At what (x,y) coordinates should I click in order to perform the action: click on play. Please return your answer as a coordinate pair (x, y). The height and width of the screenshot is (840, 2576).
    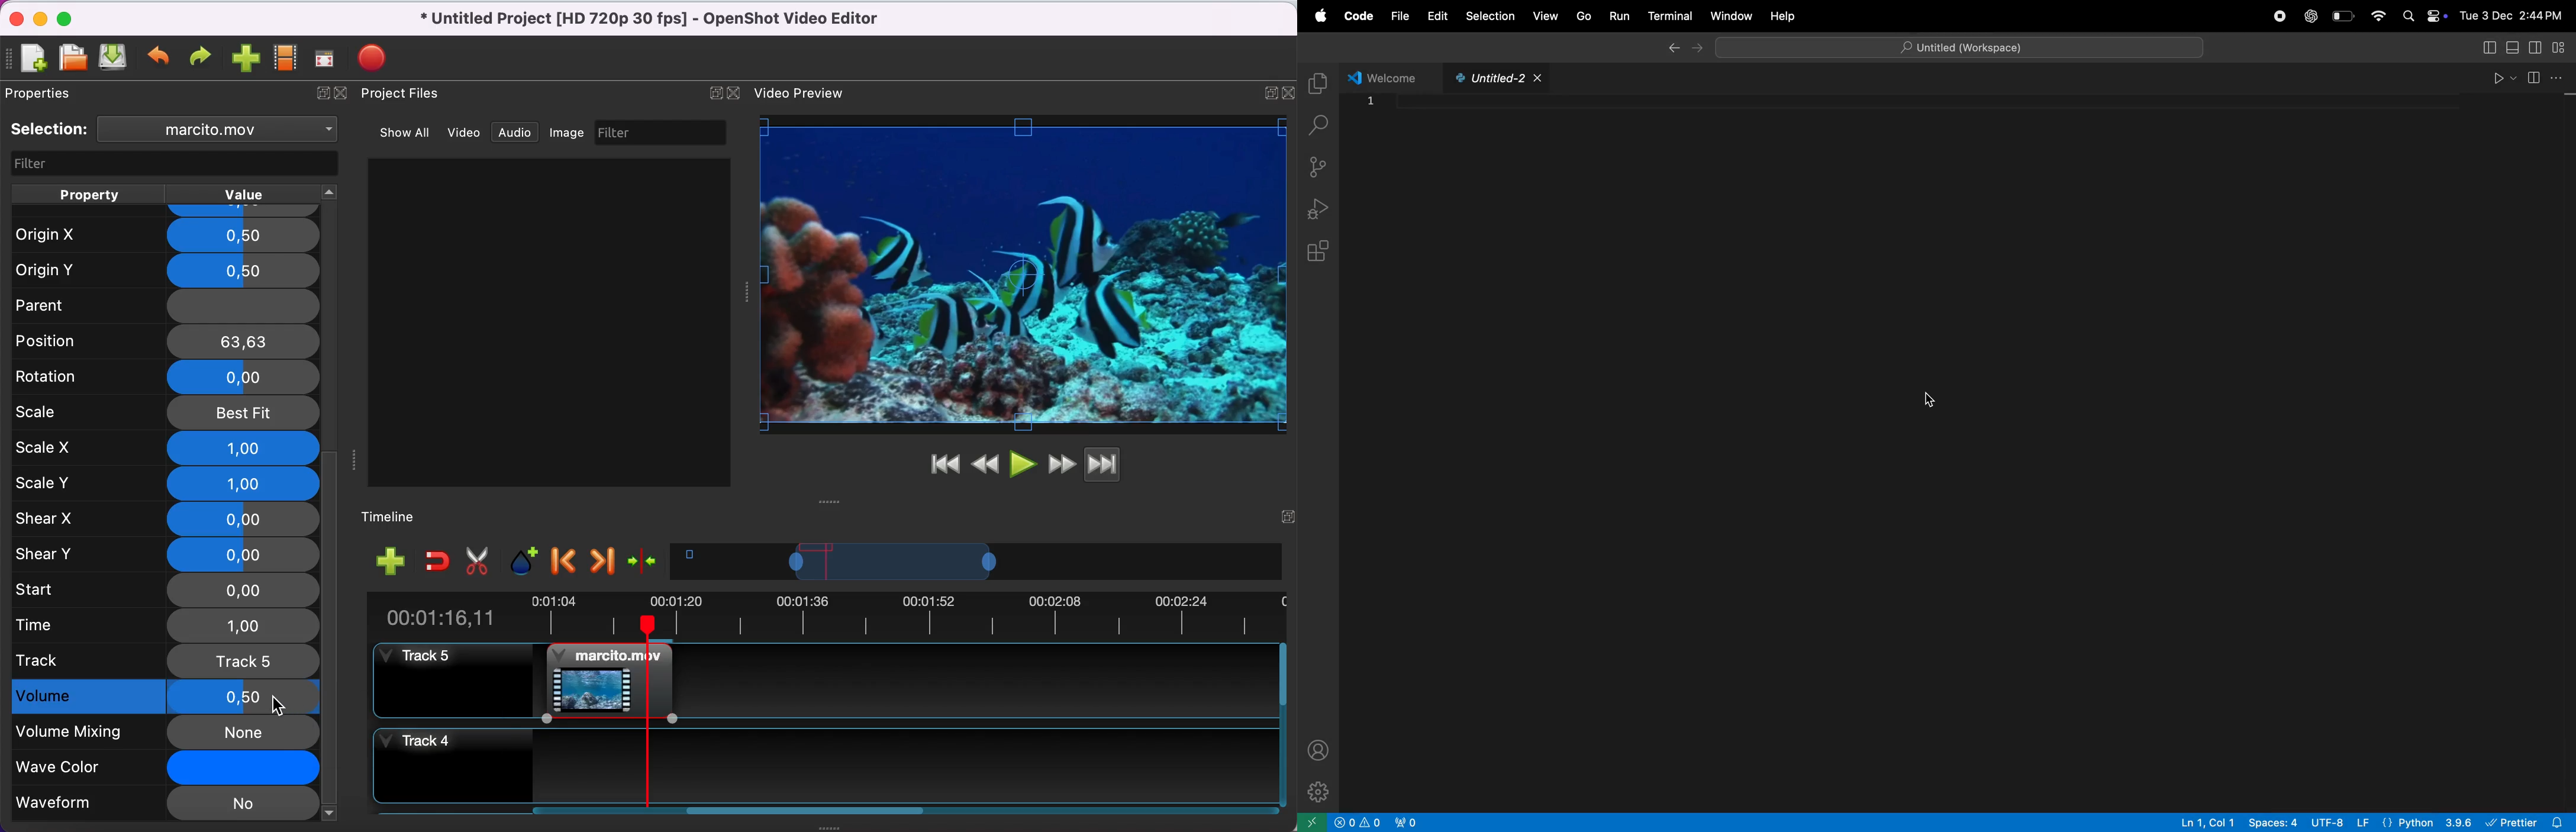
    Looking at the image, I should click on (1023, 463).